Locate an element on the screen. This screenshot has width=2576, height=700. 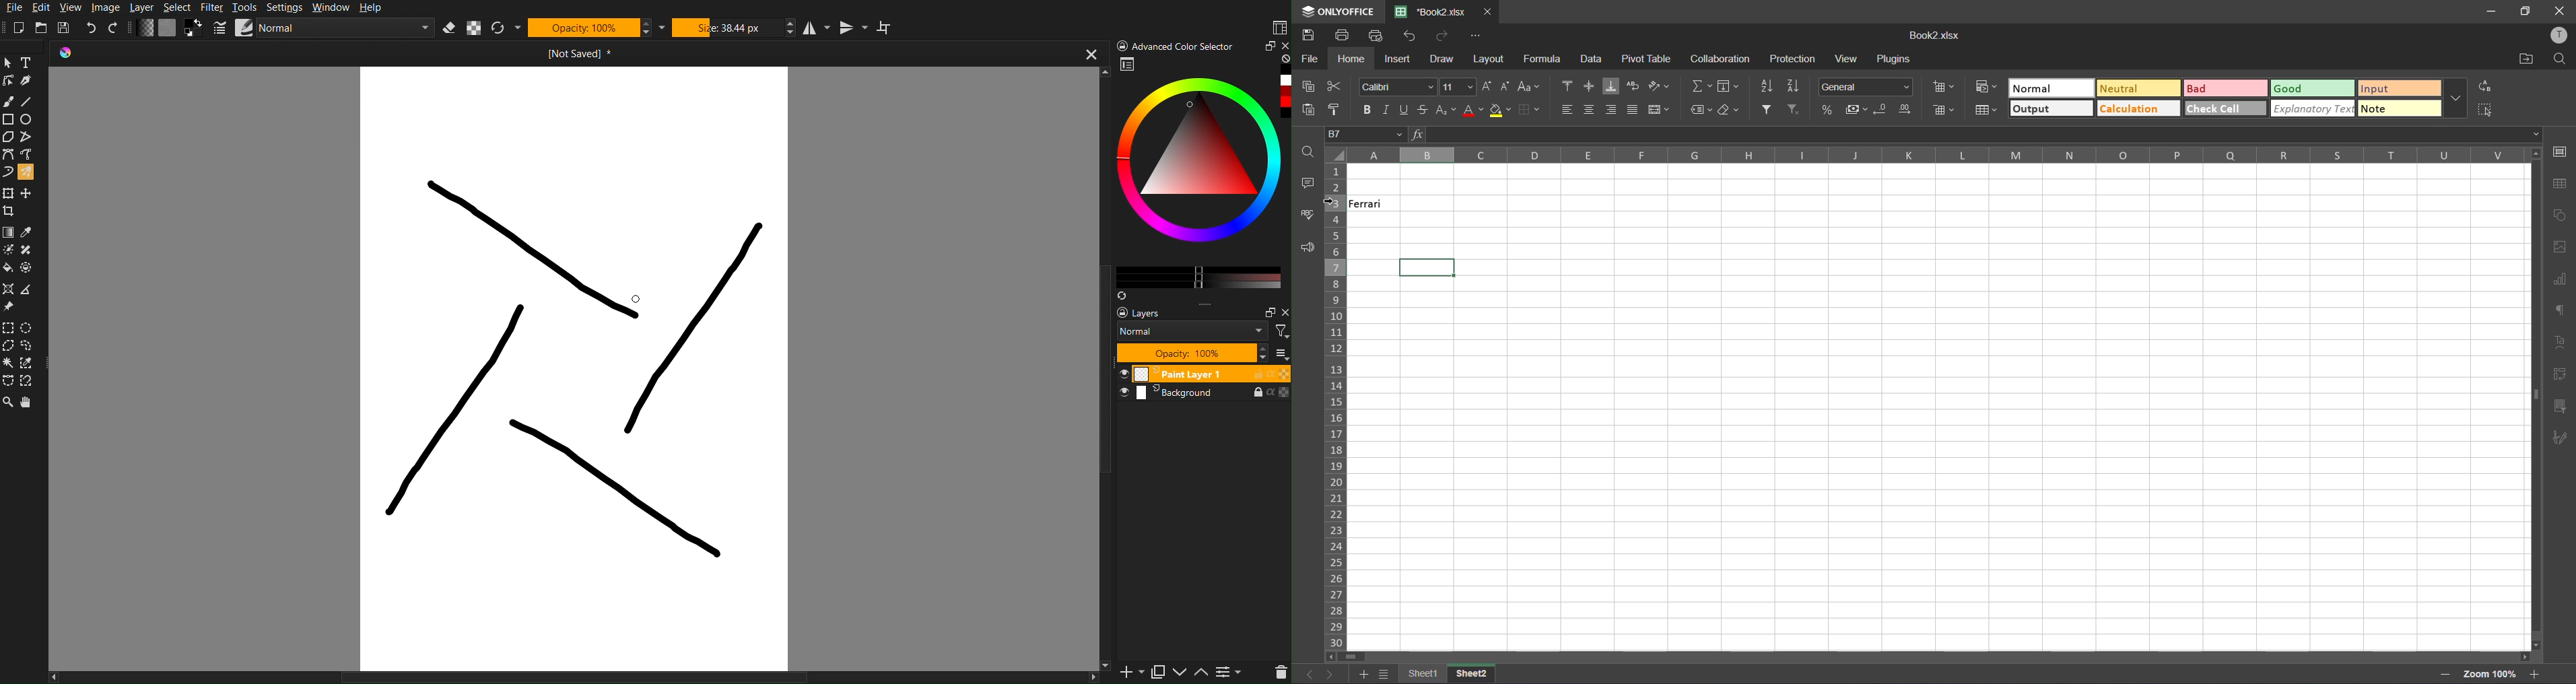
FIle is located at coordinates (12, 7).